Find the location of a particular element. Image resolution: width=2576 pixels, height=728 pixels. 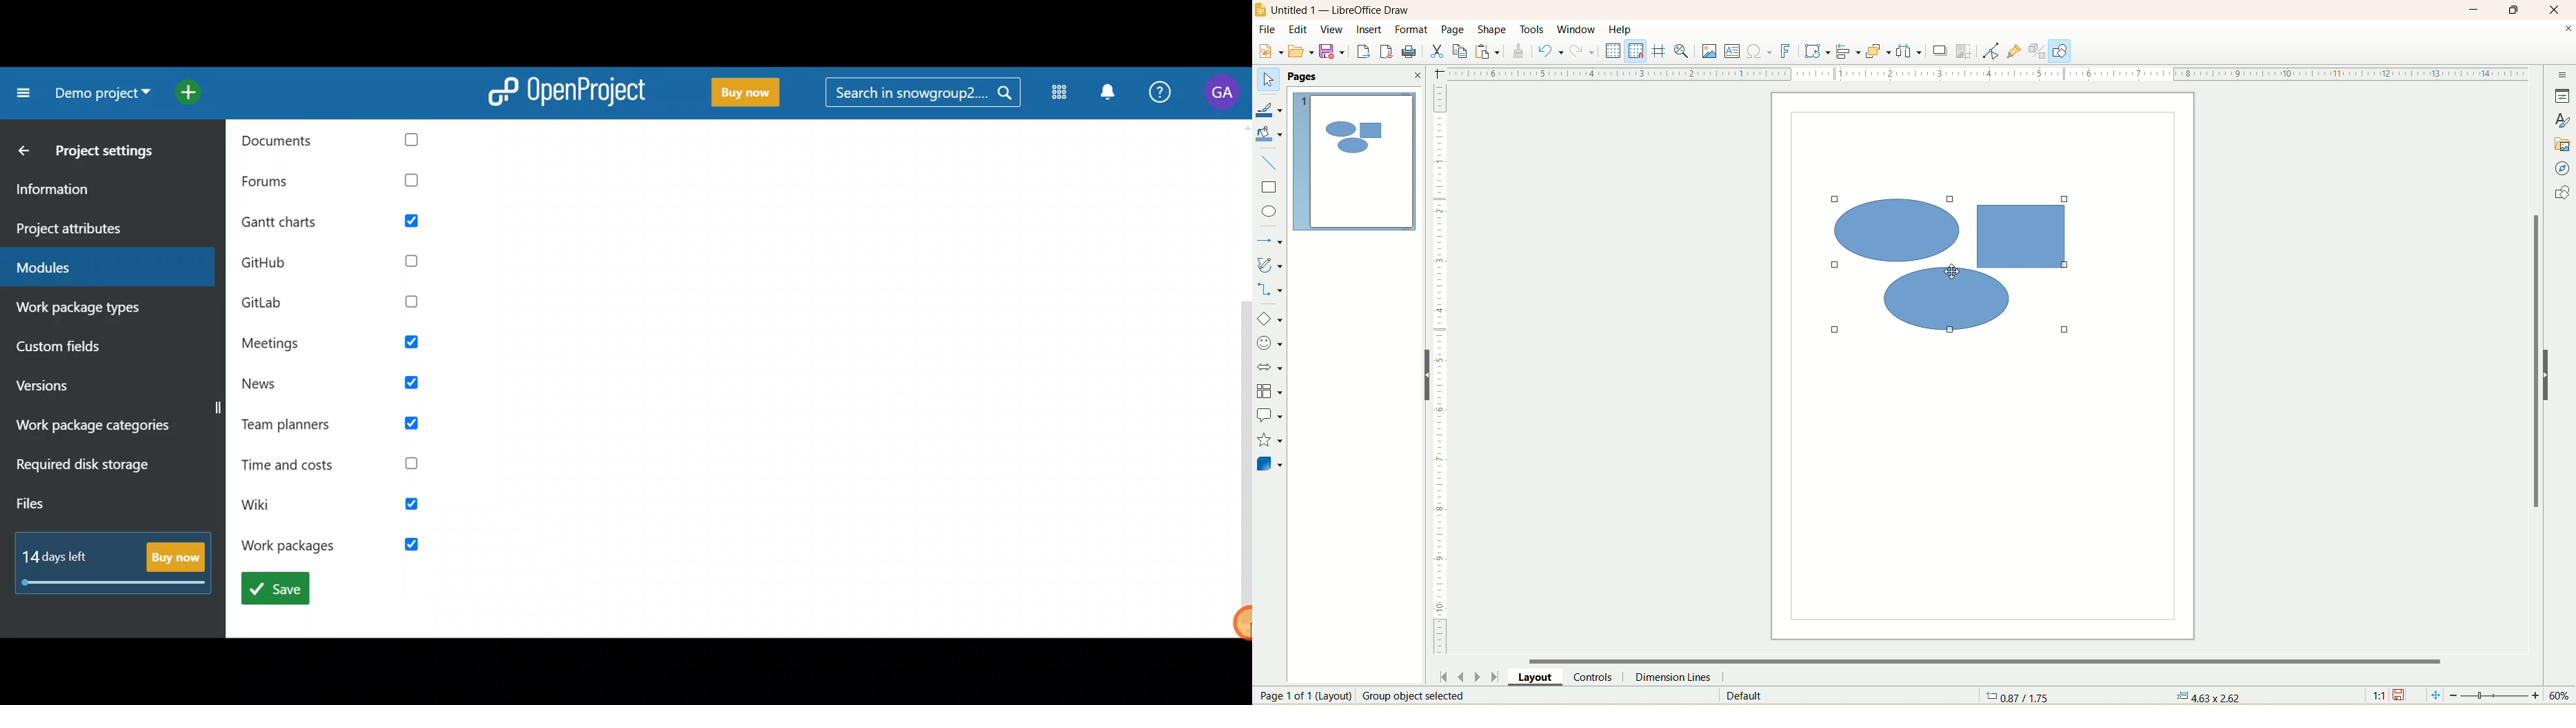

cursor is located at coordinates (1950, 270).